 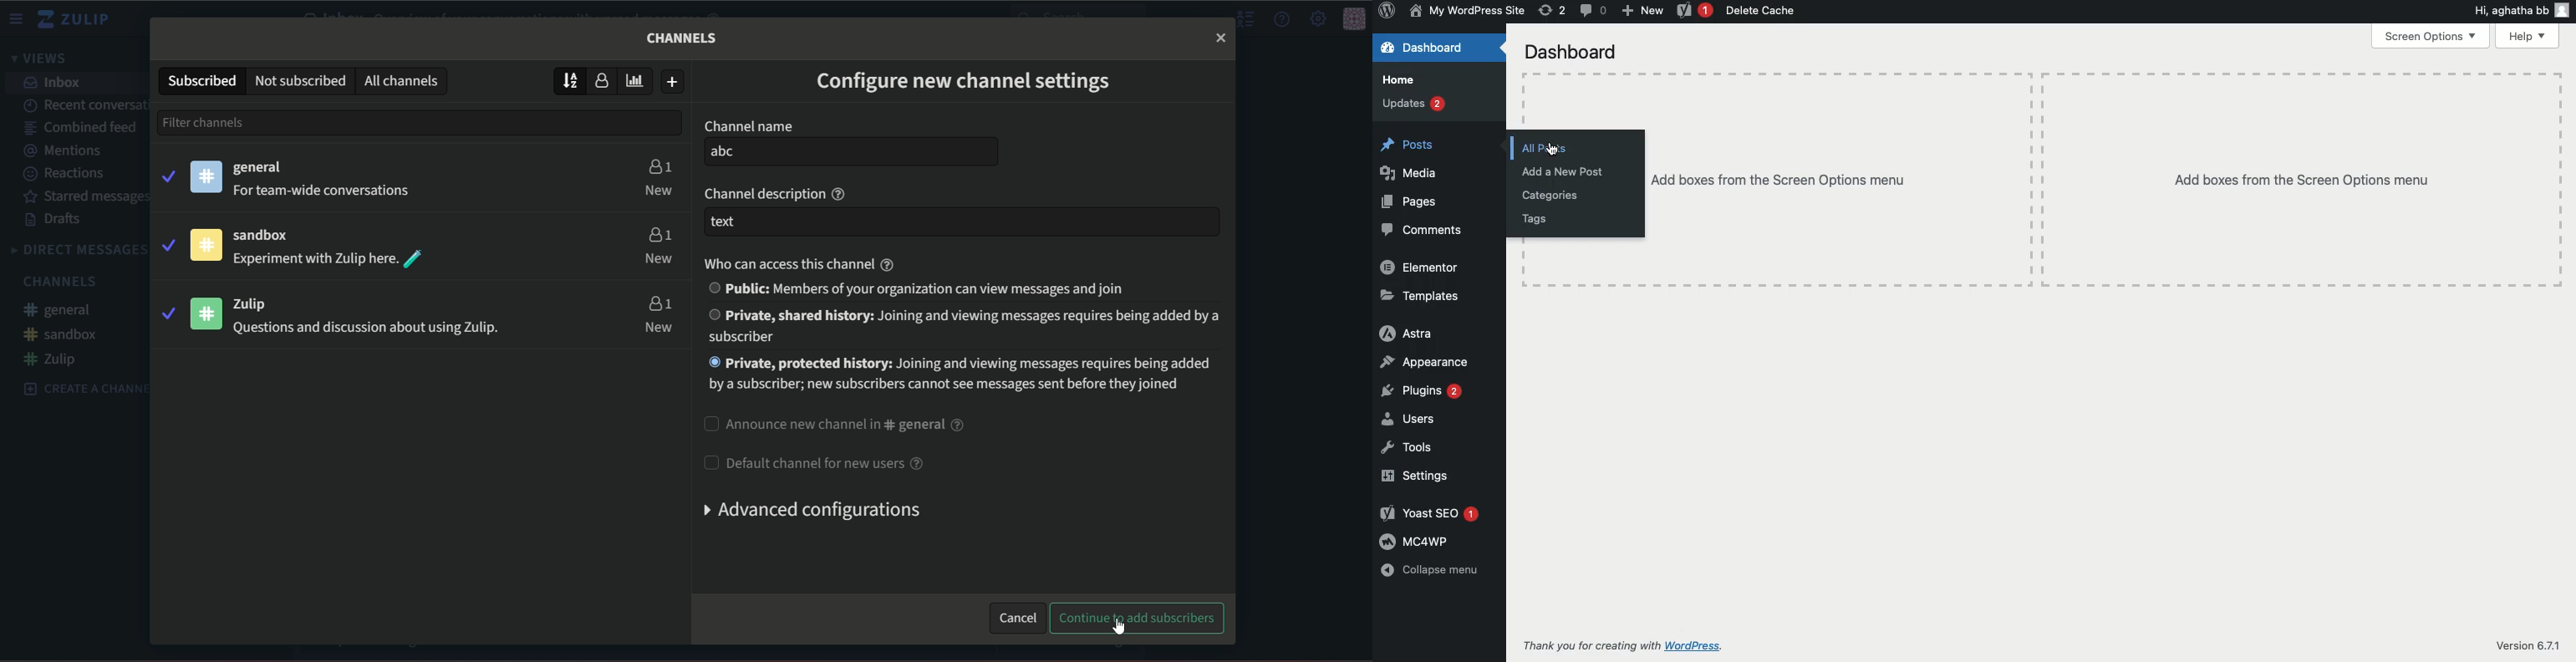 I want to click on Dashboard, so click(x=1568, y=52).